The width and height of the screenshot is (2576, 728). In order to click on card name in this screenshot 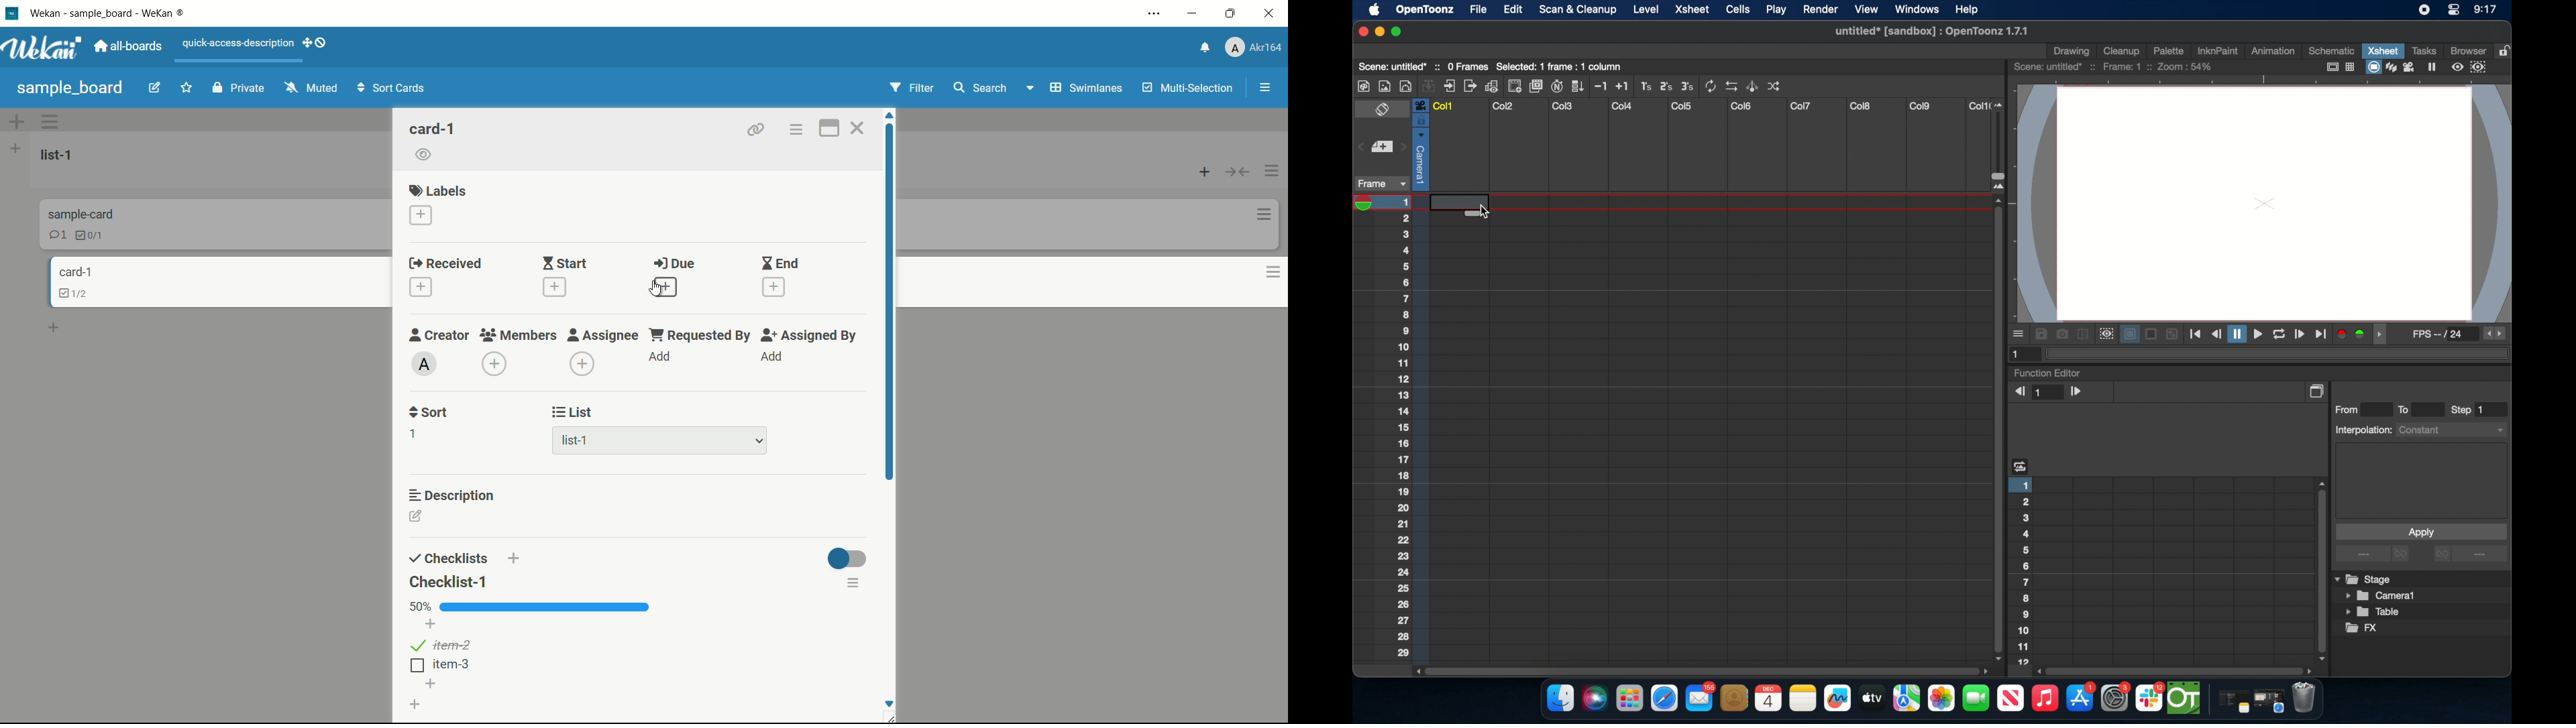, I will do `click(432, 127)`.